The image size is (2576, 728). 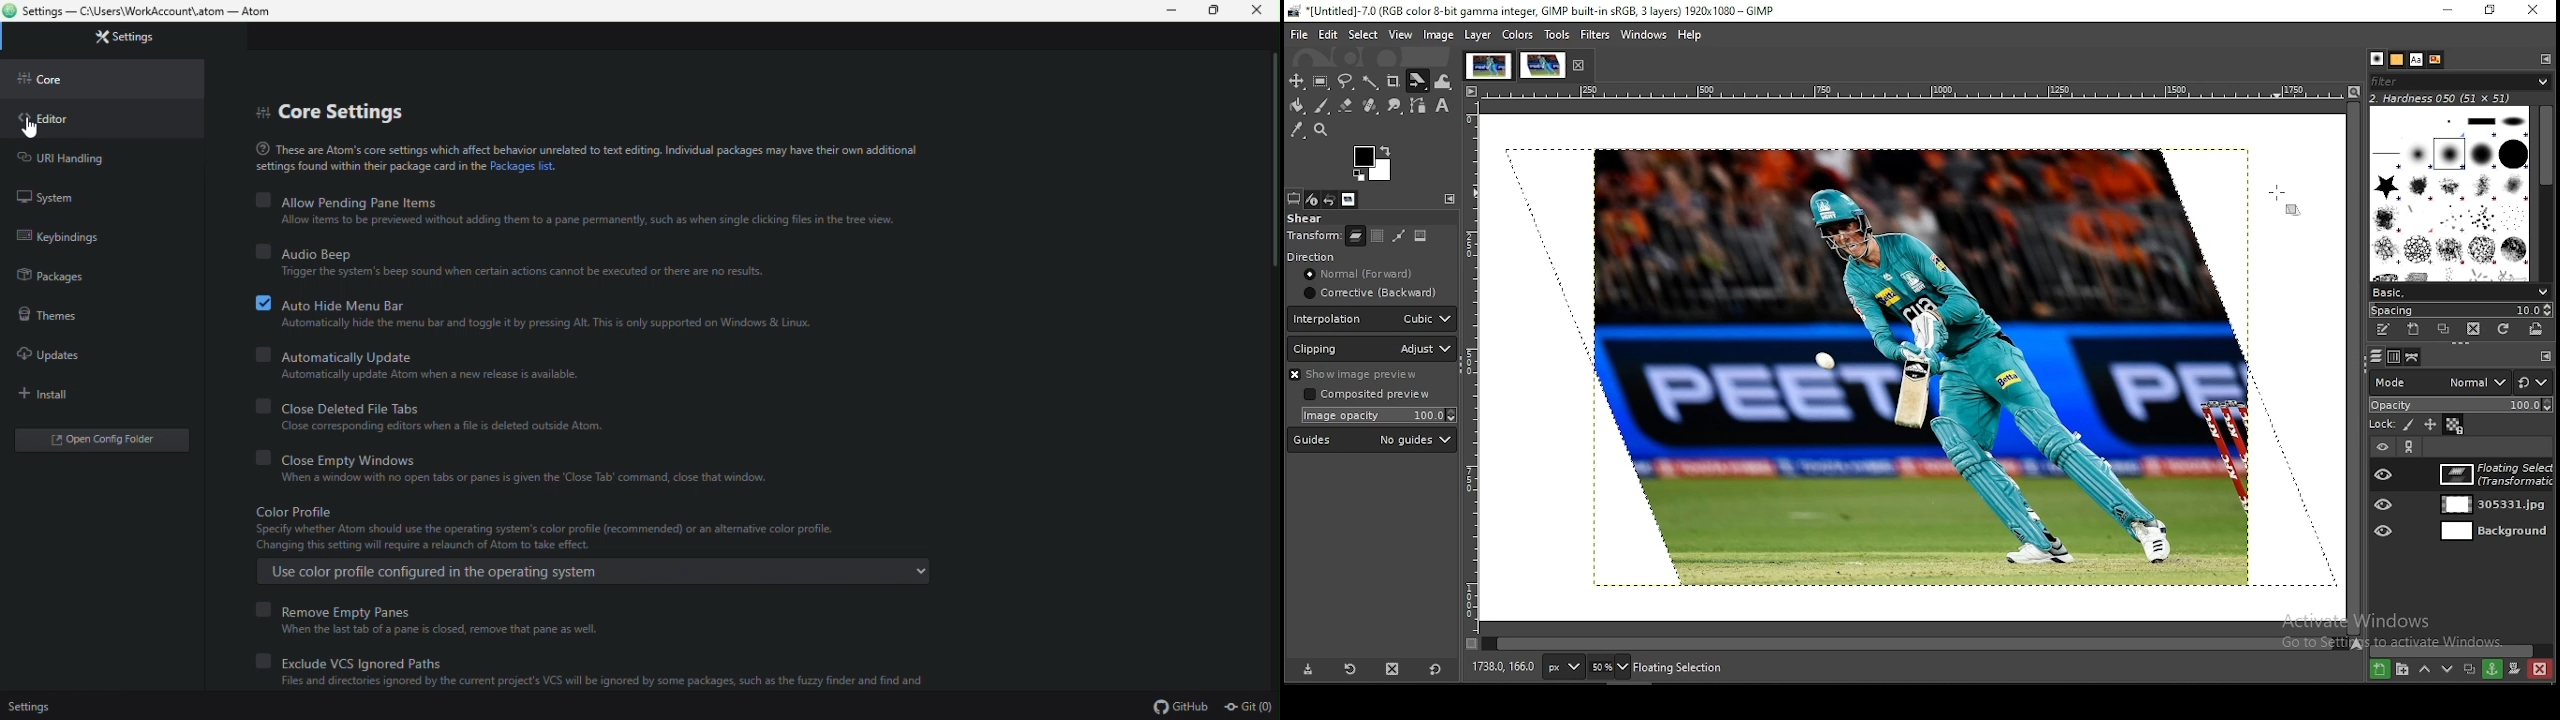 I want to click on refresh brushes, so click(x=2504, y=330).